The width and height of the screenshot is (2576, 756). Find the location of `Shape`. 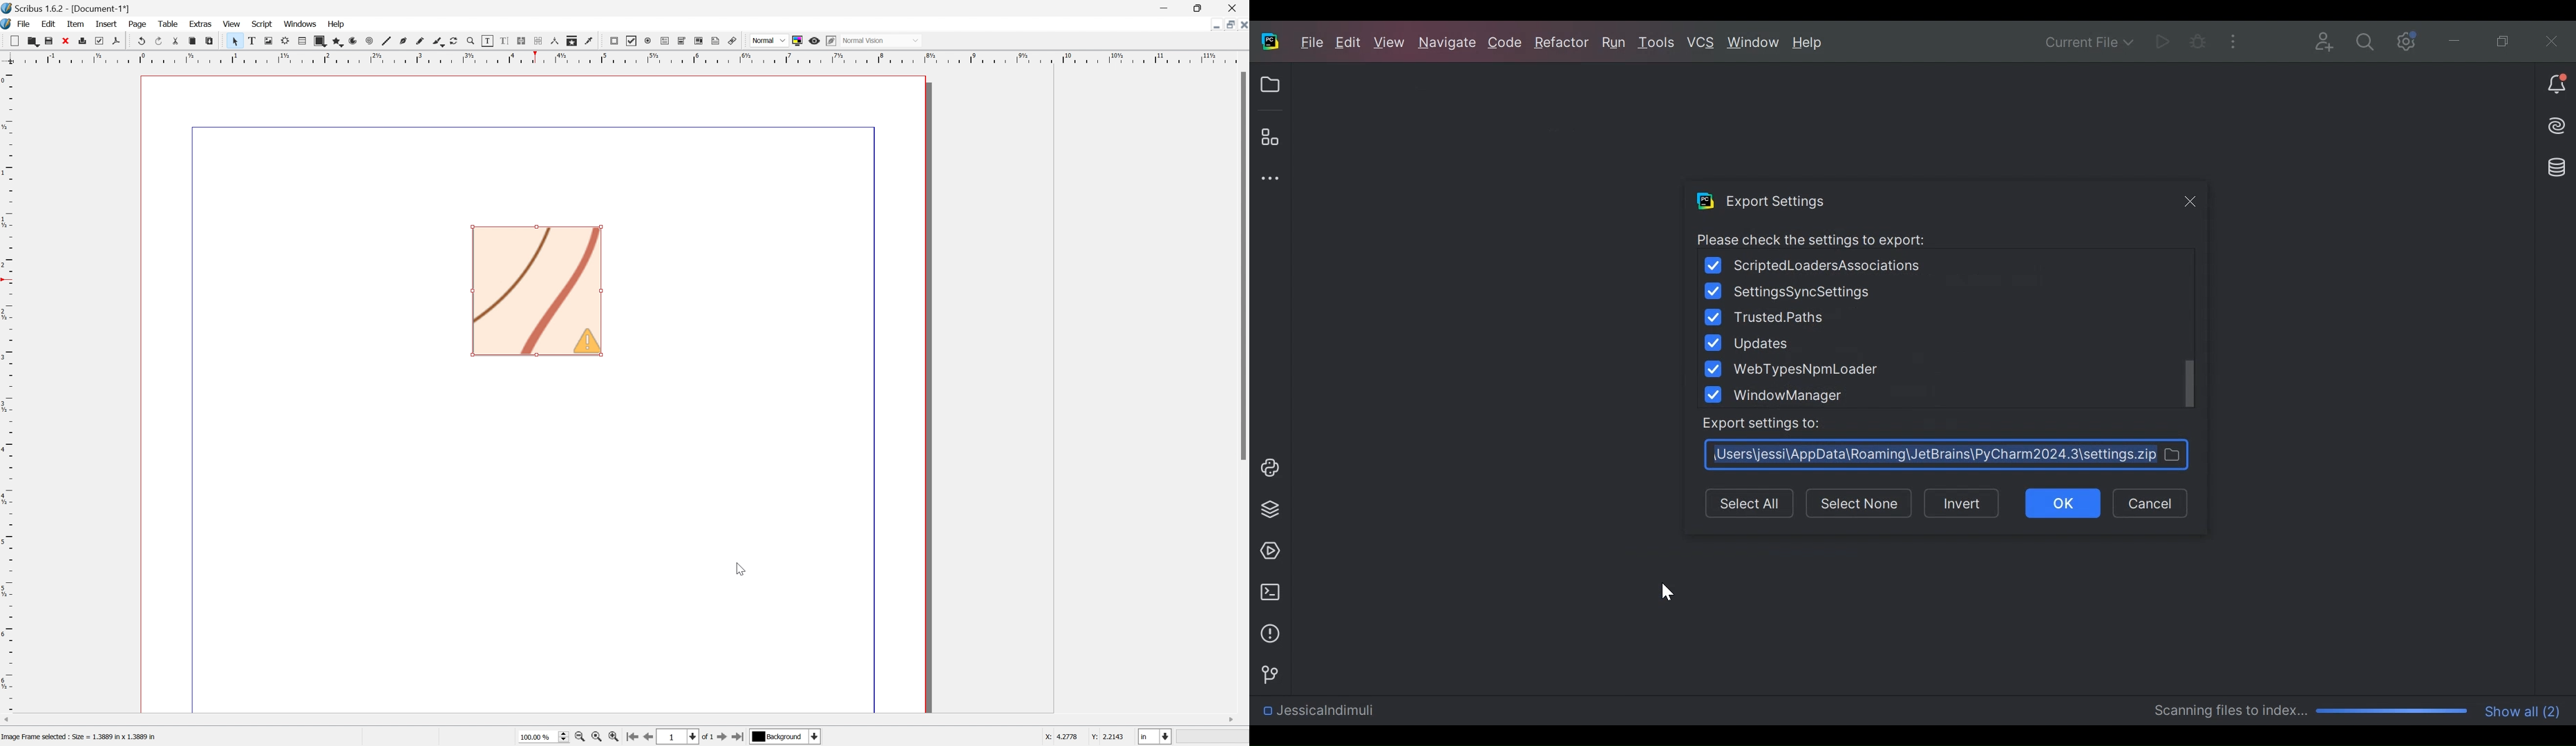

Shape is located at coordinates (321, 40).